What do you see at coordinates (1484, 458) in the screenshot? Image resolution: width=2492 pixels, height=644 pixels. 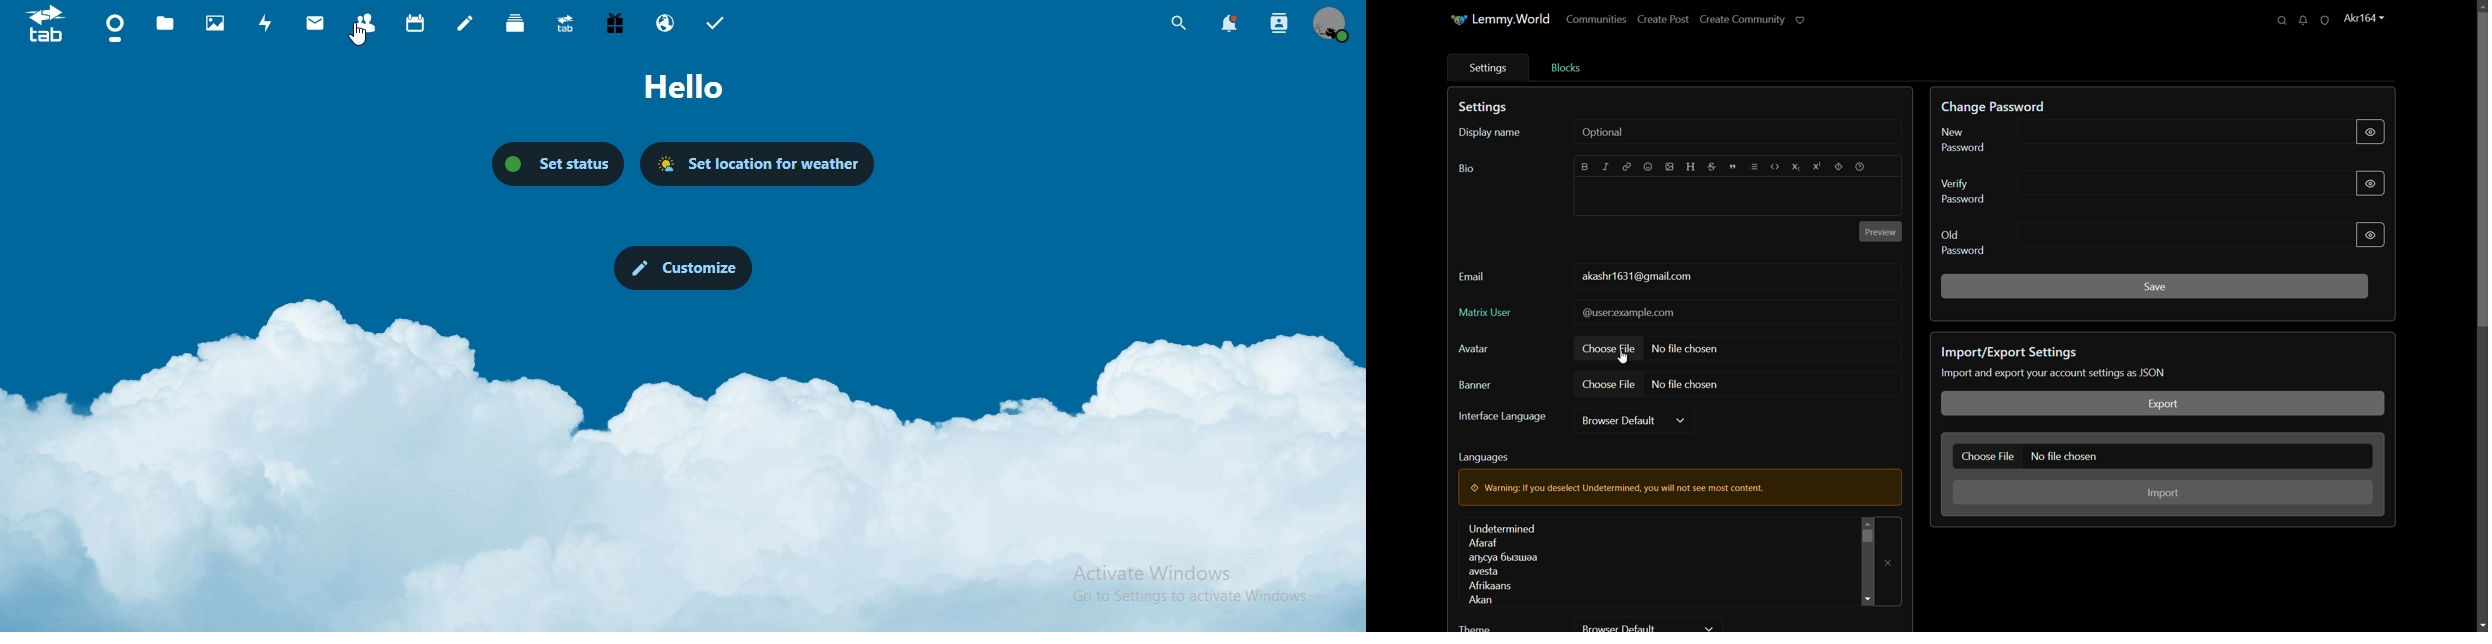 I see `languages` at bounding box center [1484, 458].